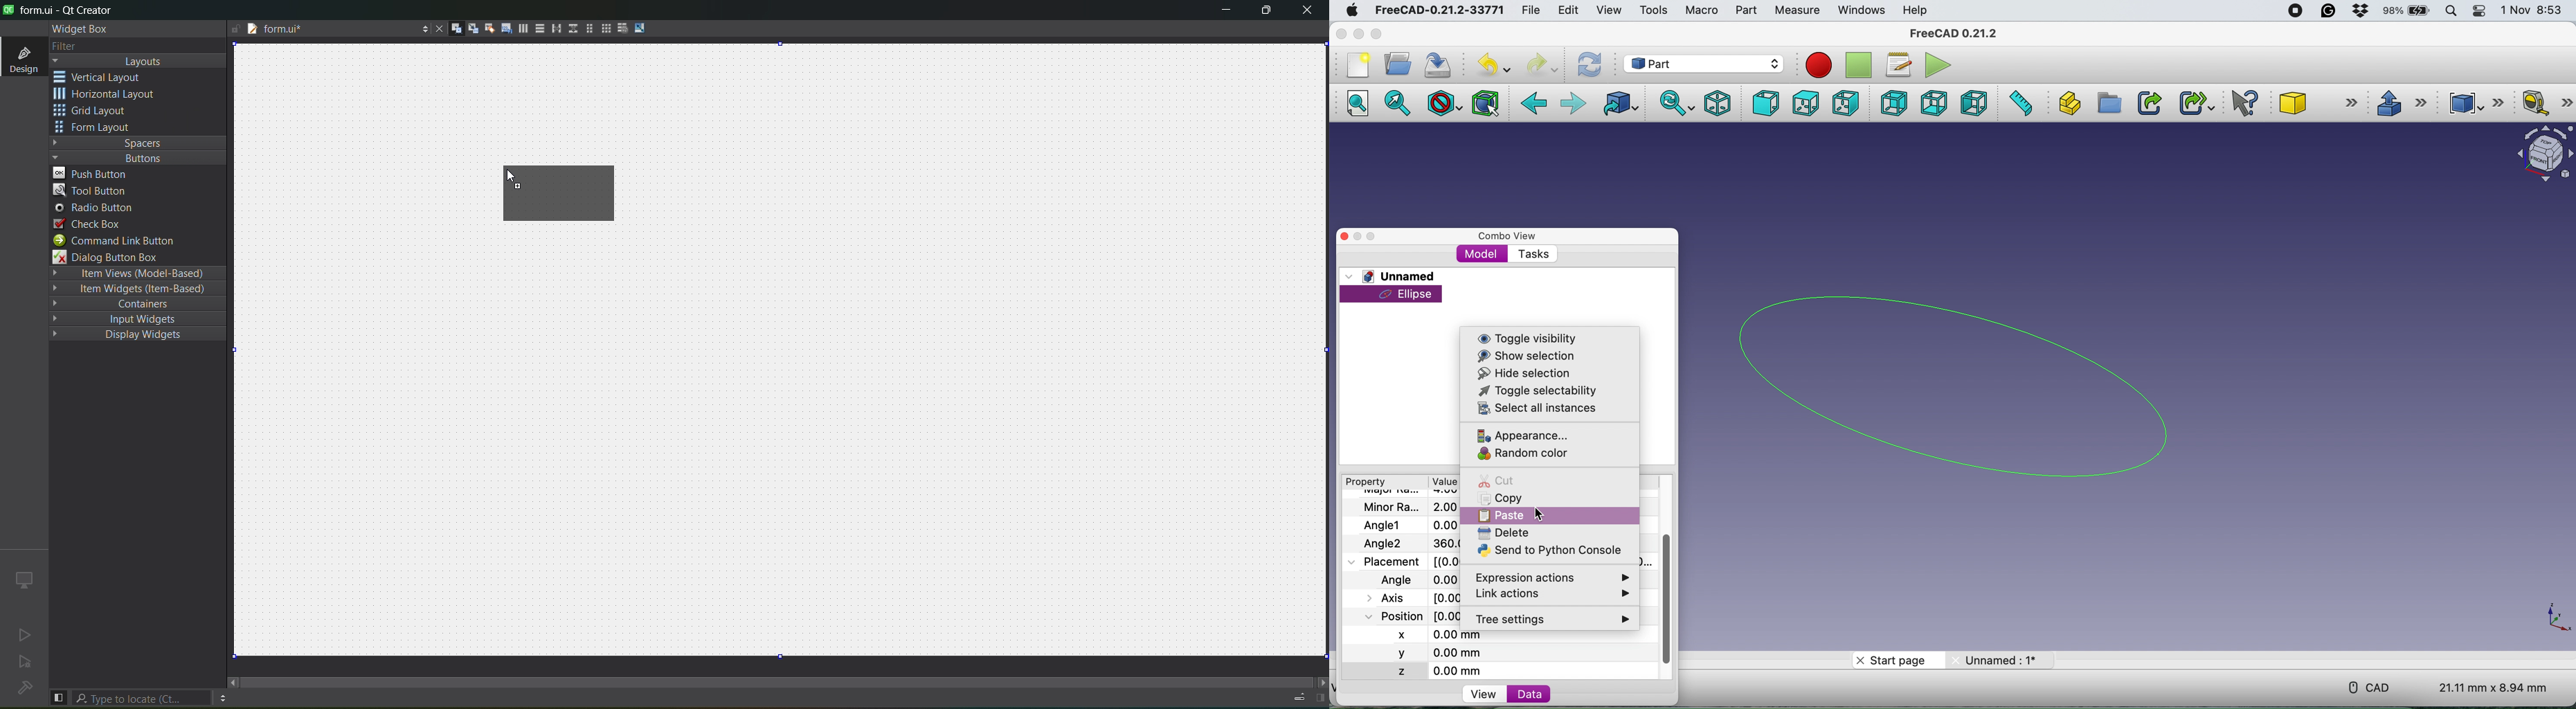 Image resolution: width=2576 pixels, height=728 pixels. Describe the element at coordinates (2545, 103) in the screenshot. I see `measure linear` at that location.